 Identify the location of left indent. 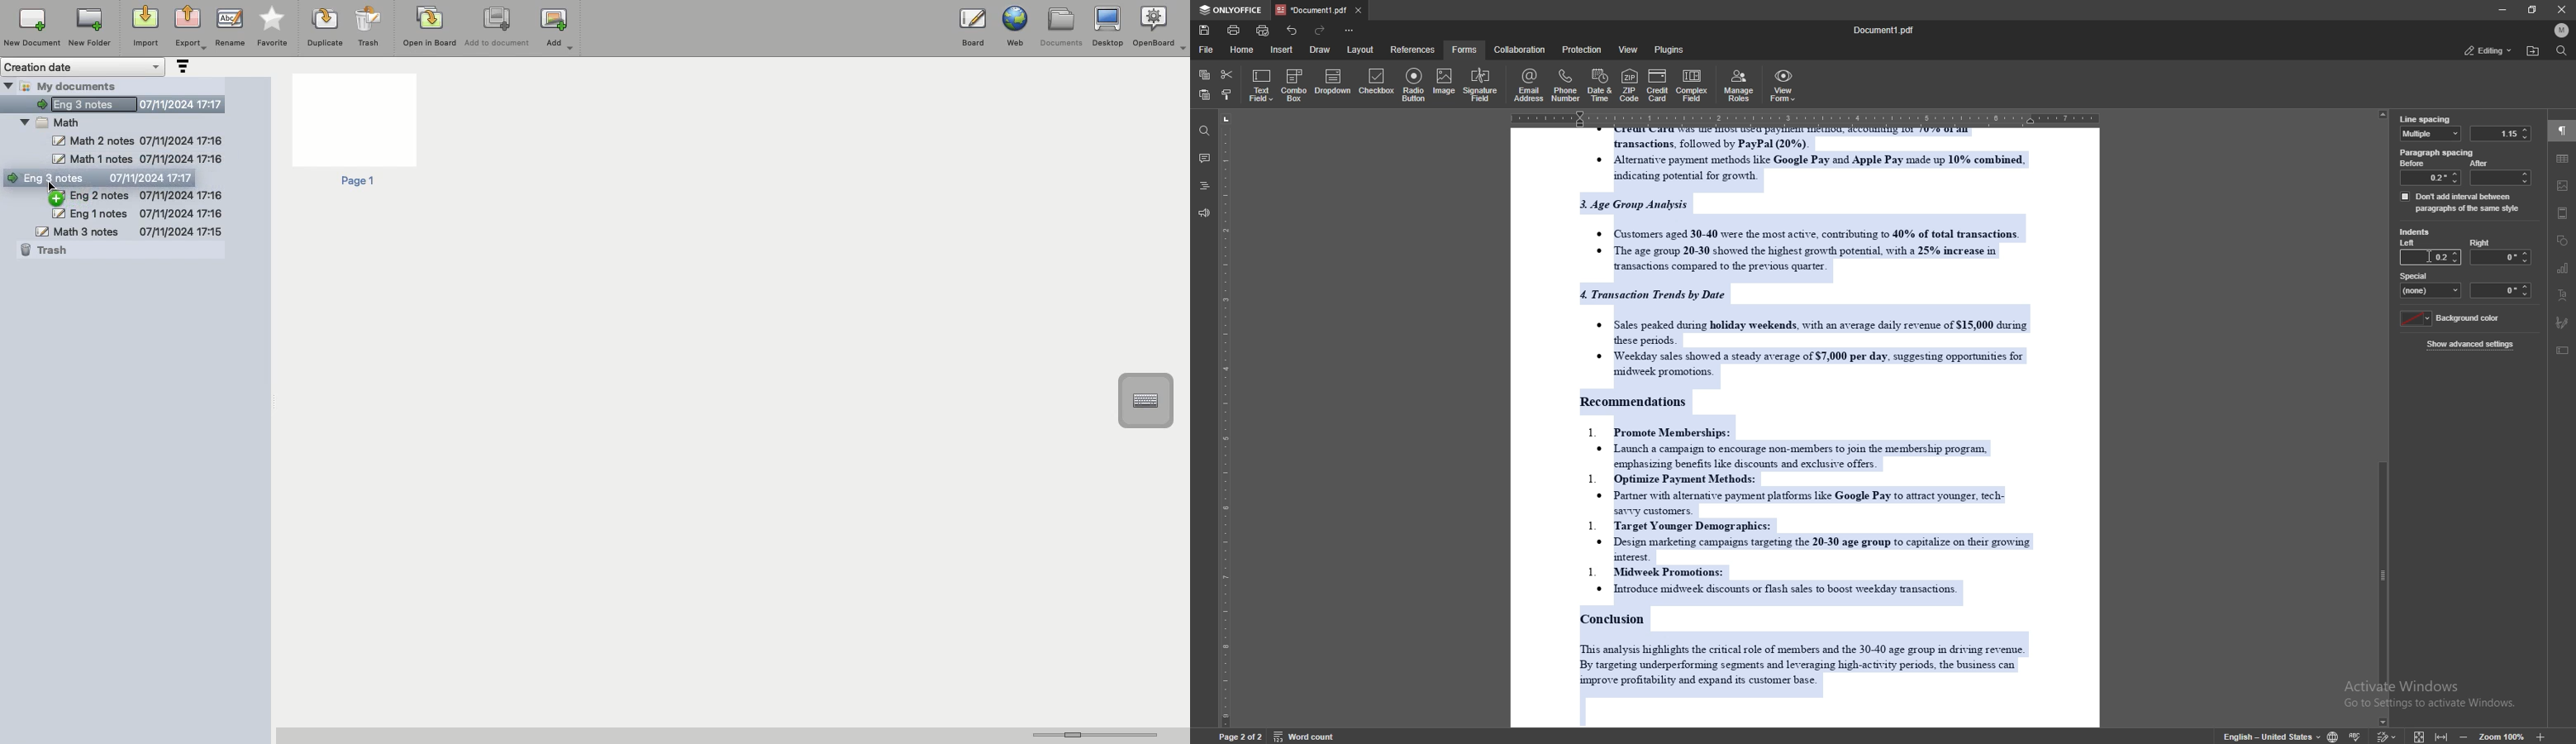
(2409, 244).